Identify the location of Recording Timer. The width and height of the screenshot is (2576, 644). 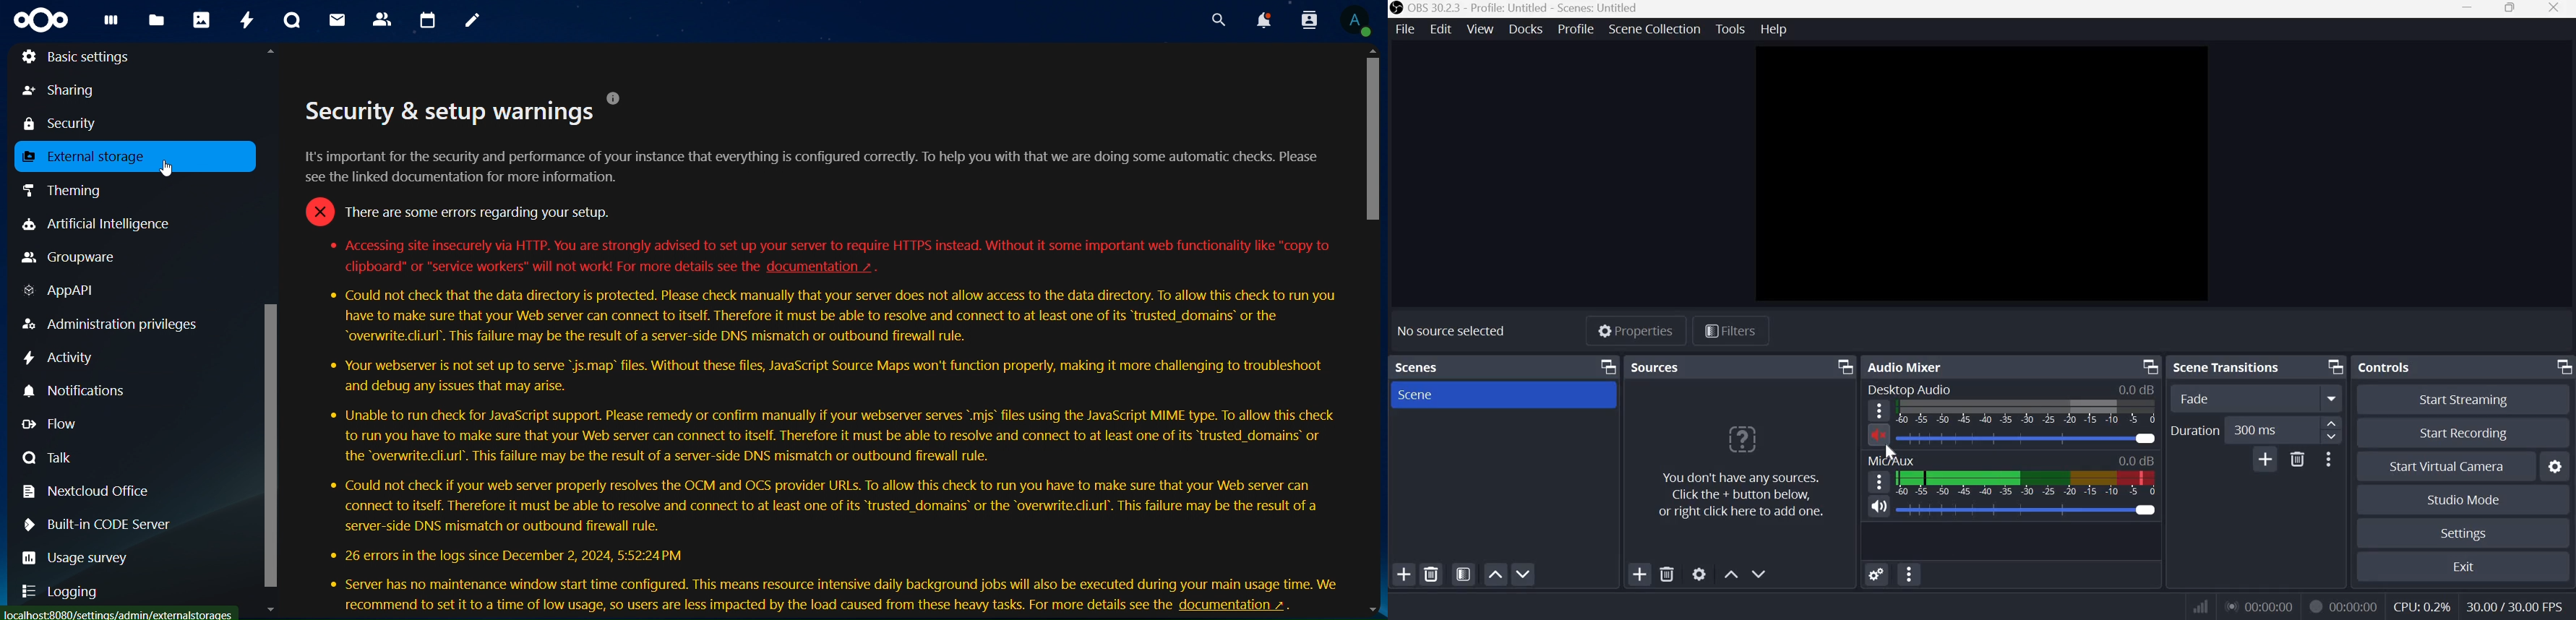
(2355, 605).